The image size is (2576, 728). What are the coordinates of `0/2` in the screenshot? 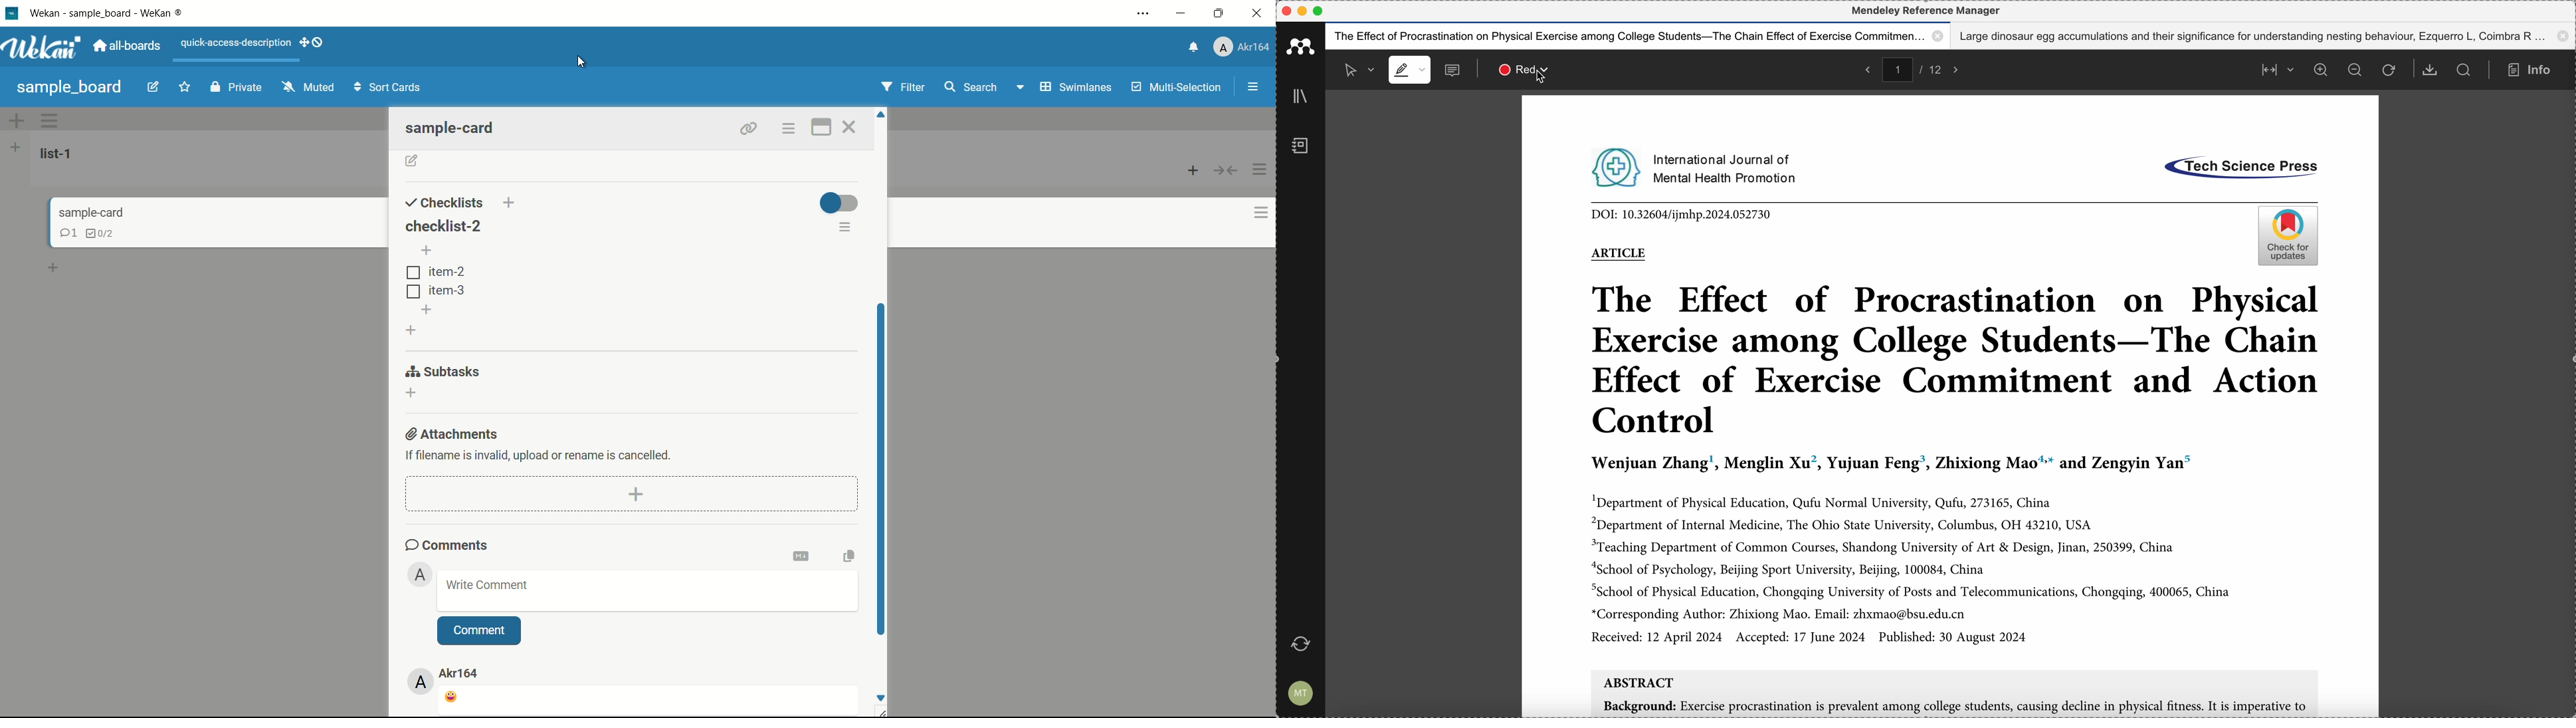 It's located at (105, 233).